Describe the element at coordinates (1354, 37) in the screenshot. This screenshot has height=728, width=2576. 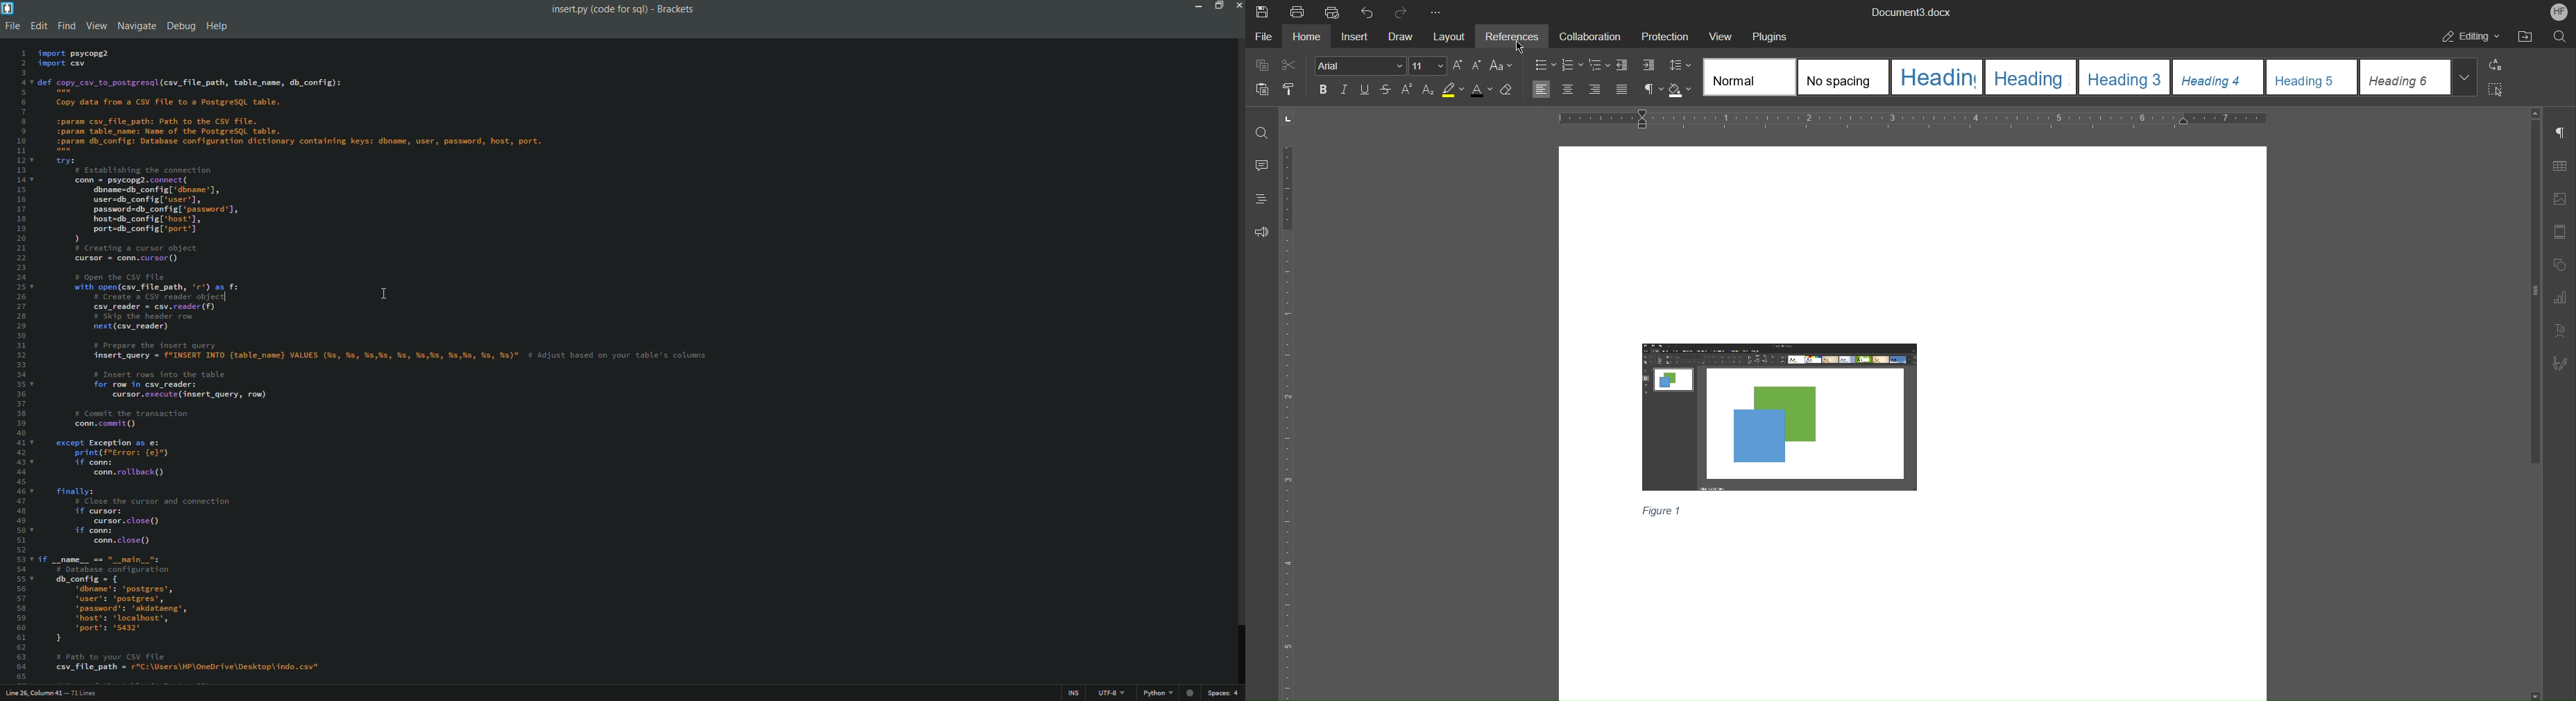
I see `Insert` at that location.